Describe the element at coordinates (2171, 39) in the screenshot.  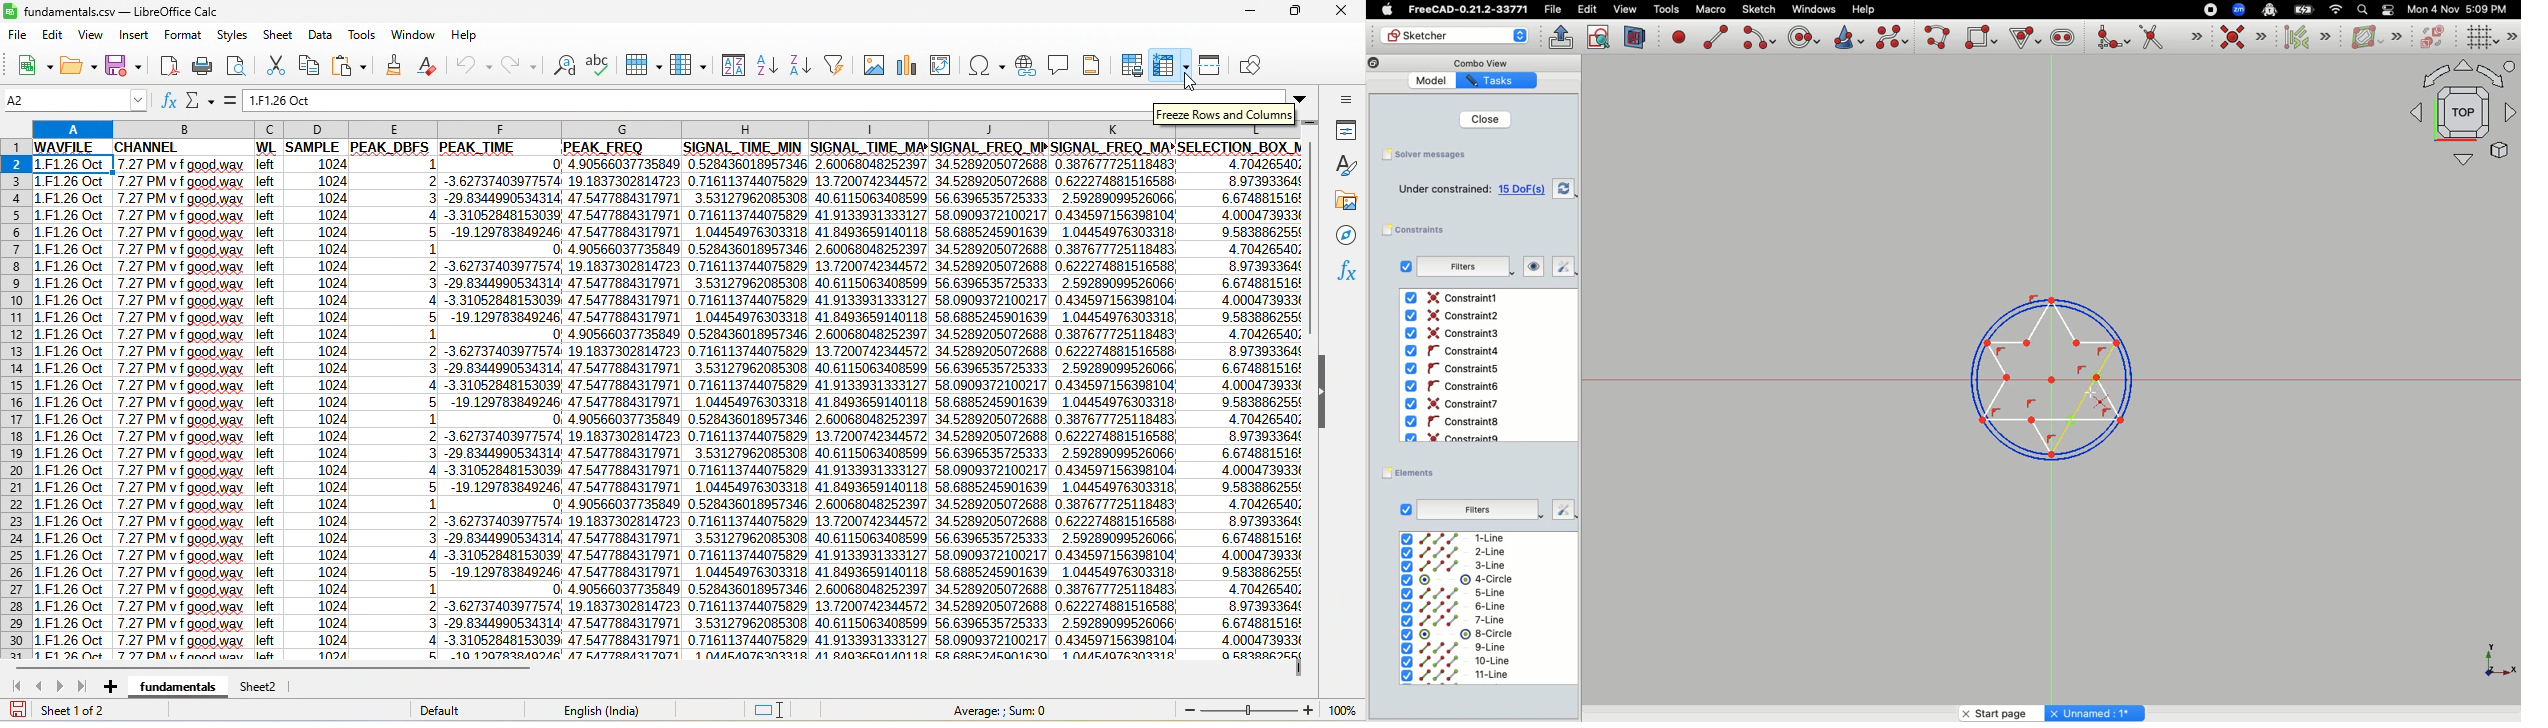
I see `Trim edge` at that location.